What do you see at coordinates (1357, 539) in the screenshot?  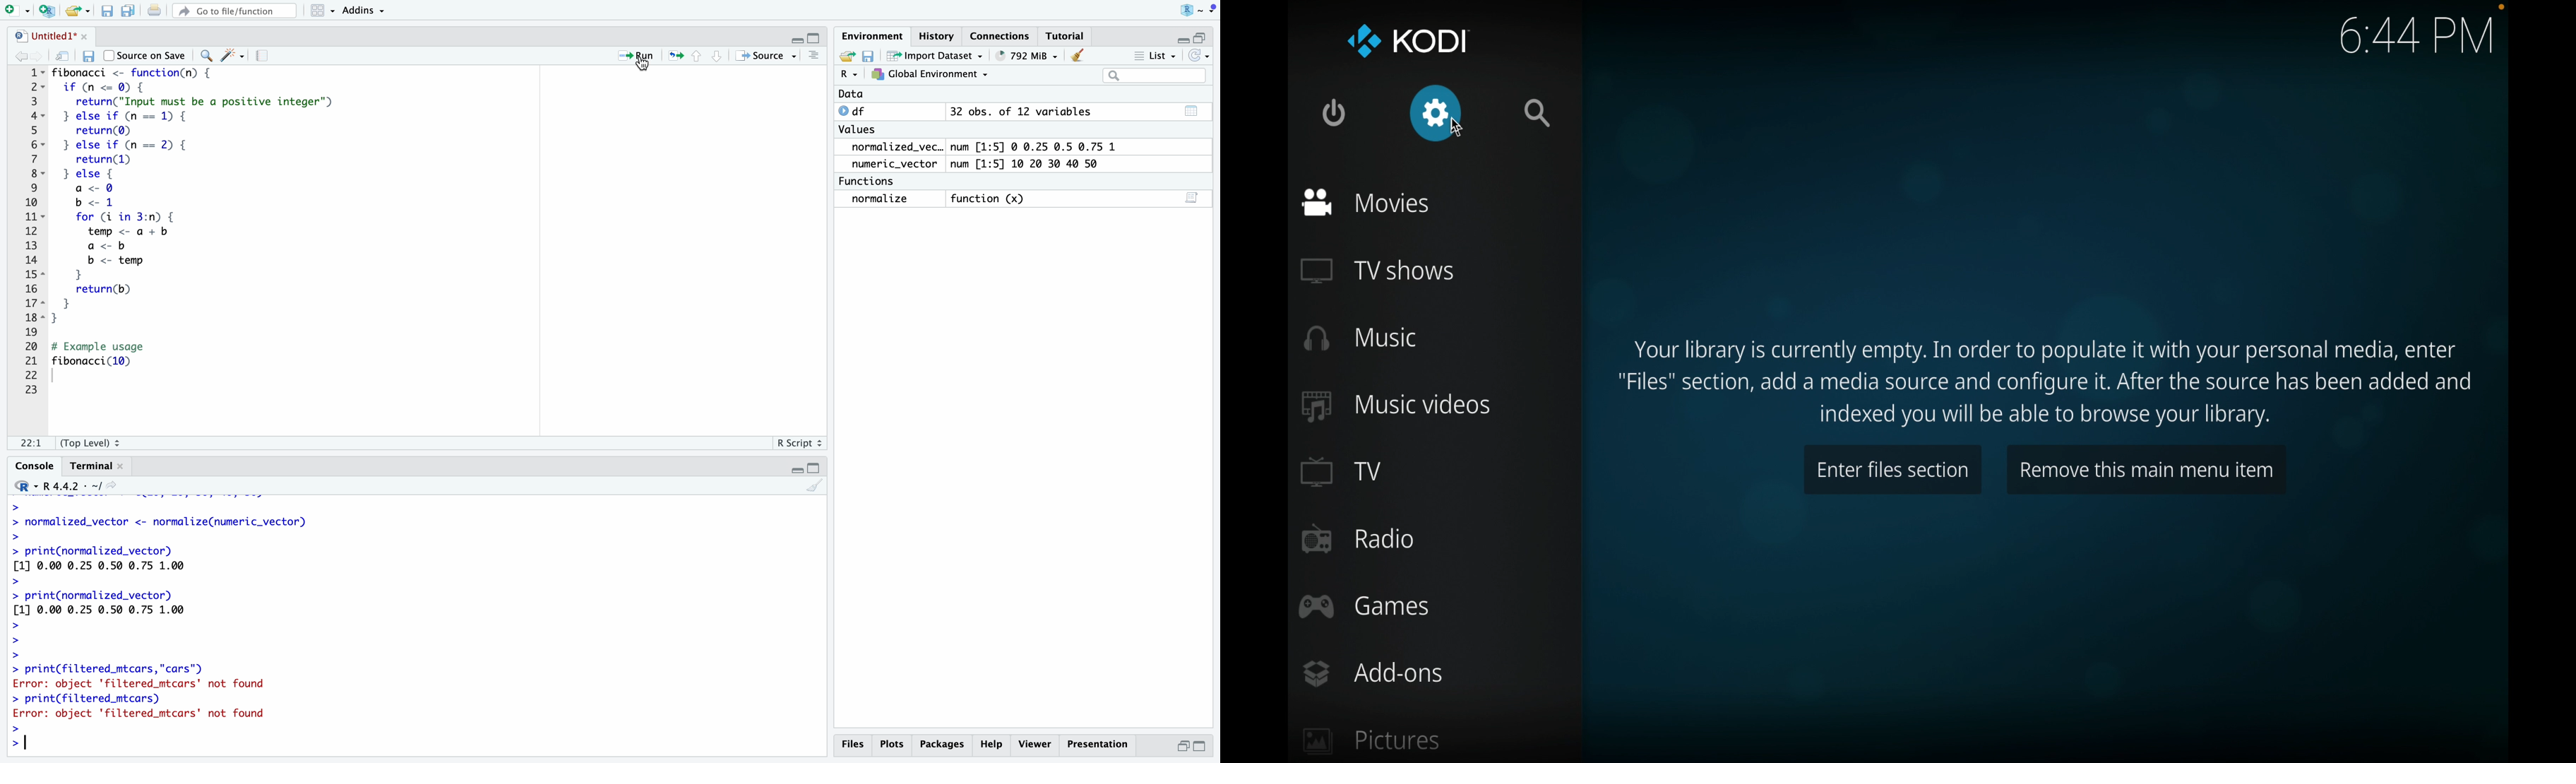 I see `radio` at bounding box center [1357, 539].